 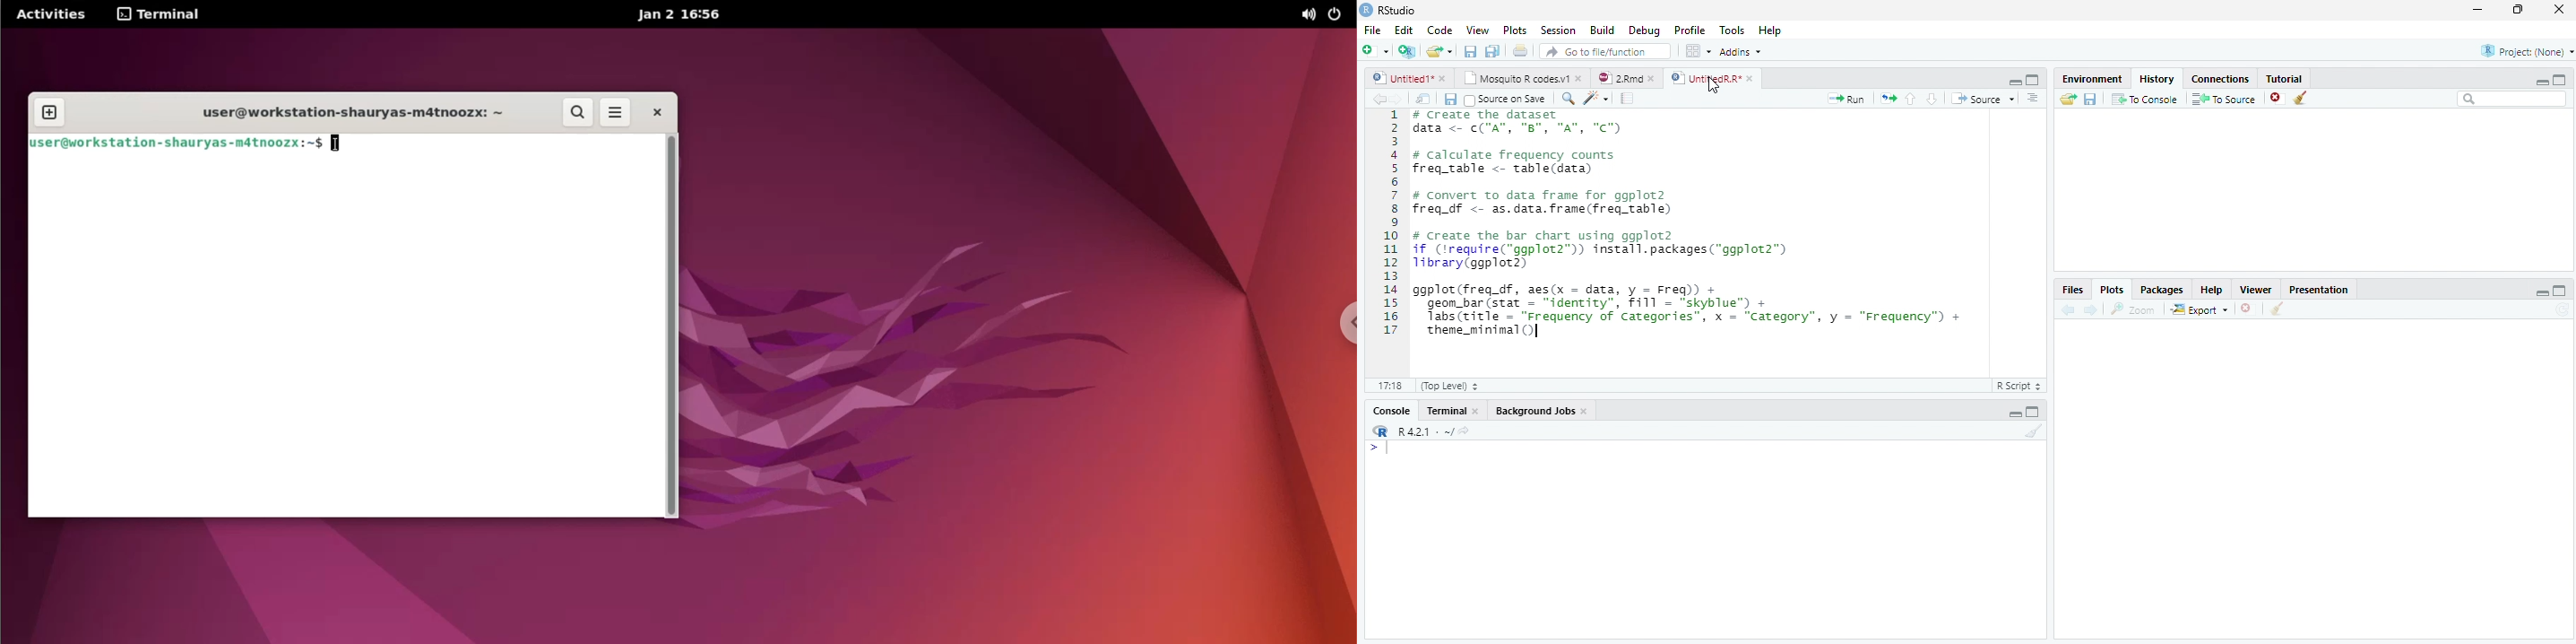 What do you see at coordinates (1440, 52) in the screenshot?
I see `Open an existing file` at bounding box center [1440, 52].